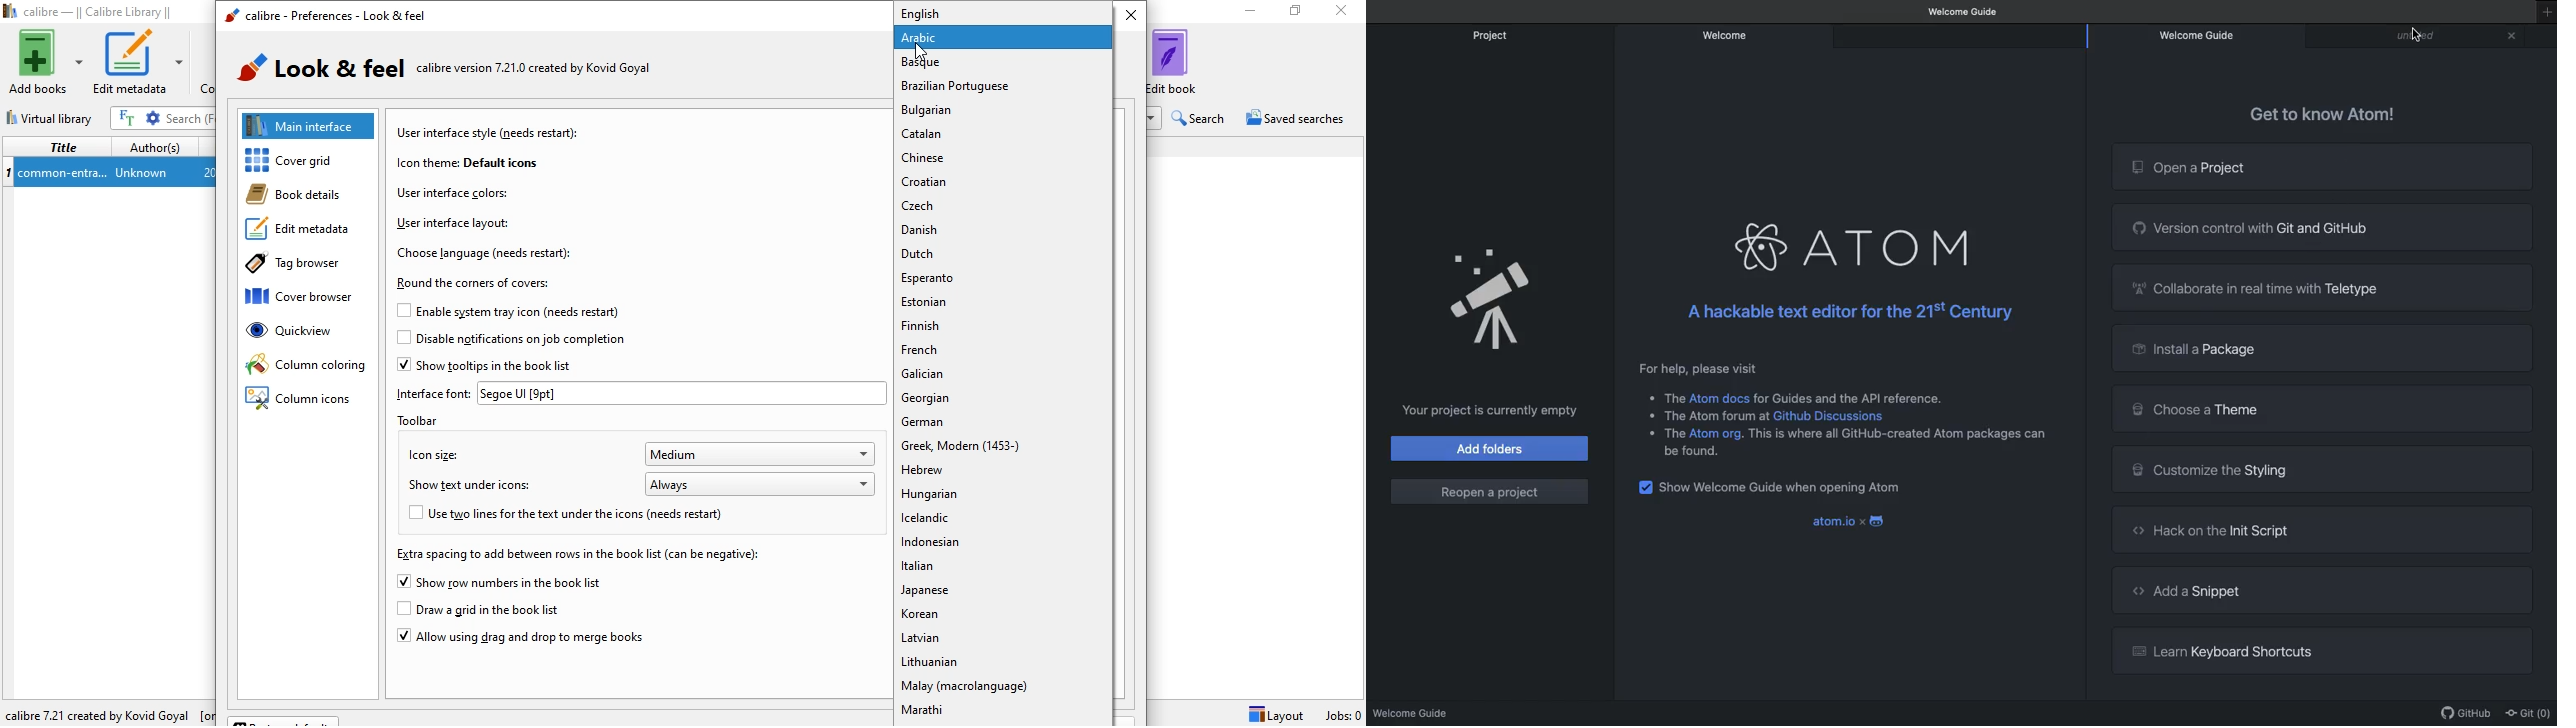  I want to click on Welcome guide, so click(2203, 35).